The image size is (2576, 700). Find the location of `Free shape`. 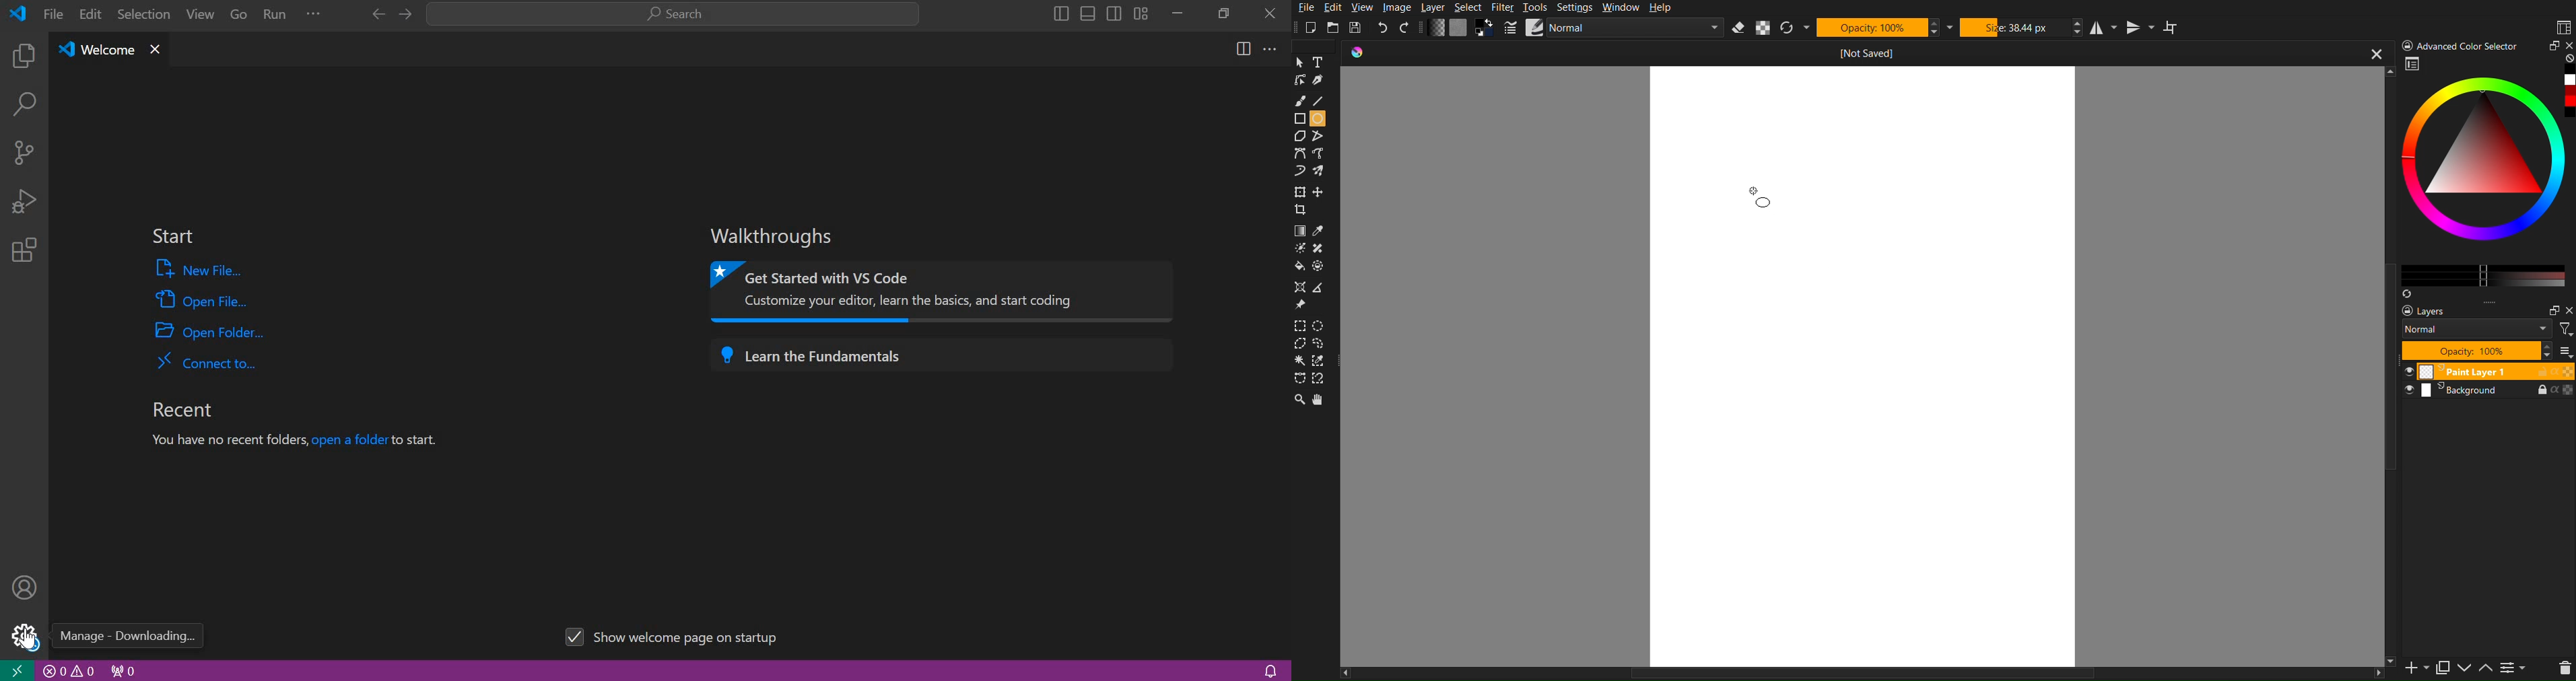

Free shape is located at coordinates (1301, 379).